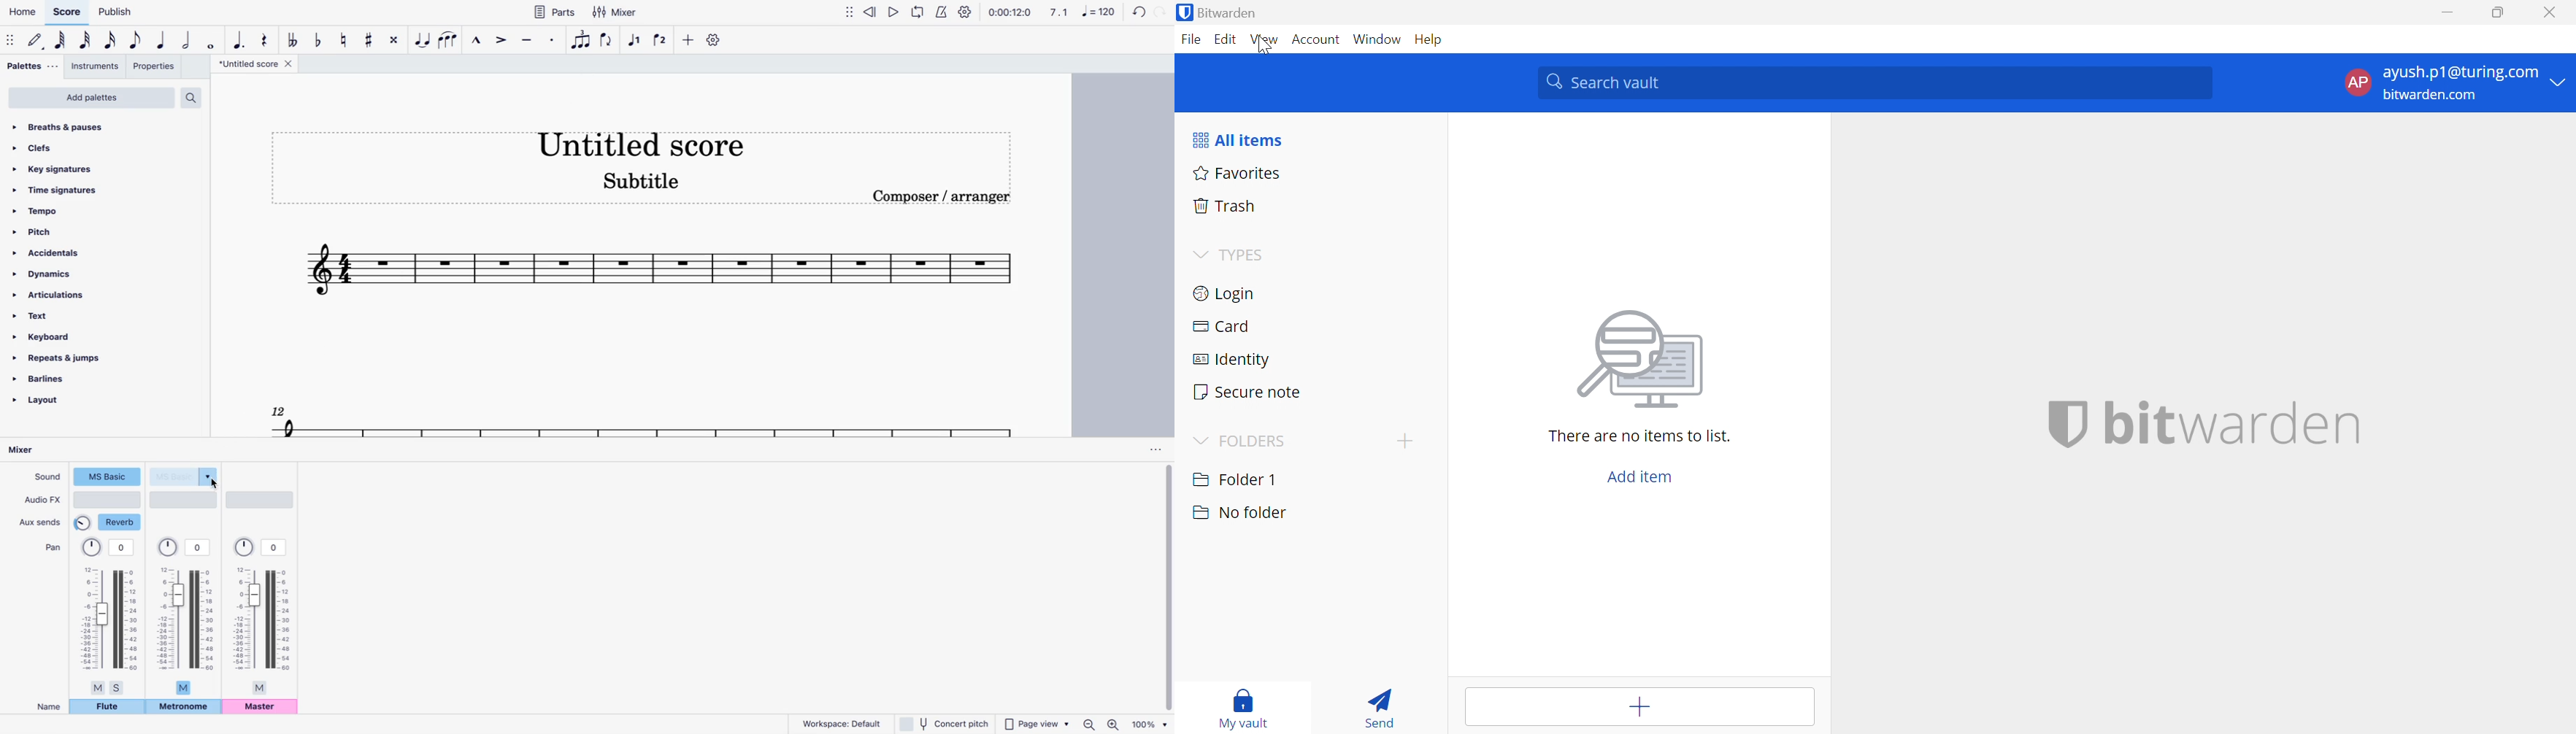 This screenshot has height=756, width=2576. Describe the element at coordinates (964, 11) in the screenshot. I see `settings` at that location.